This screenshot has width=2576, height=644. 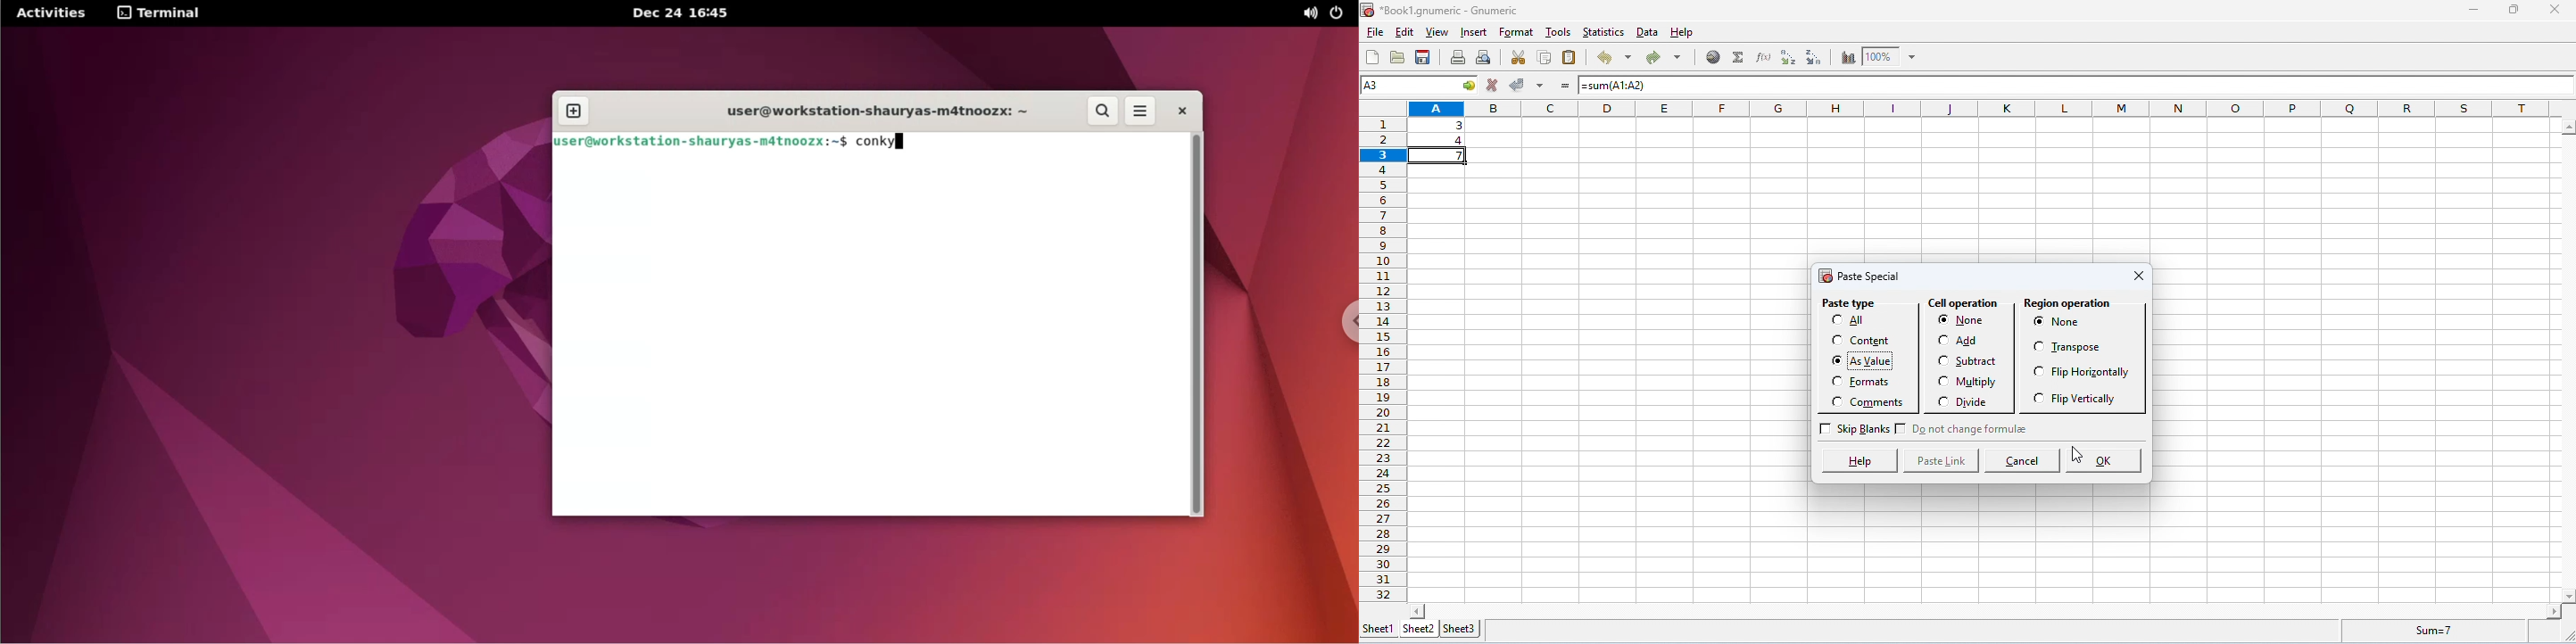 I want to click on Checkbox, so click(x=1823, y=429).